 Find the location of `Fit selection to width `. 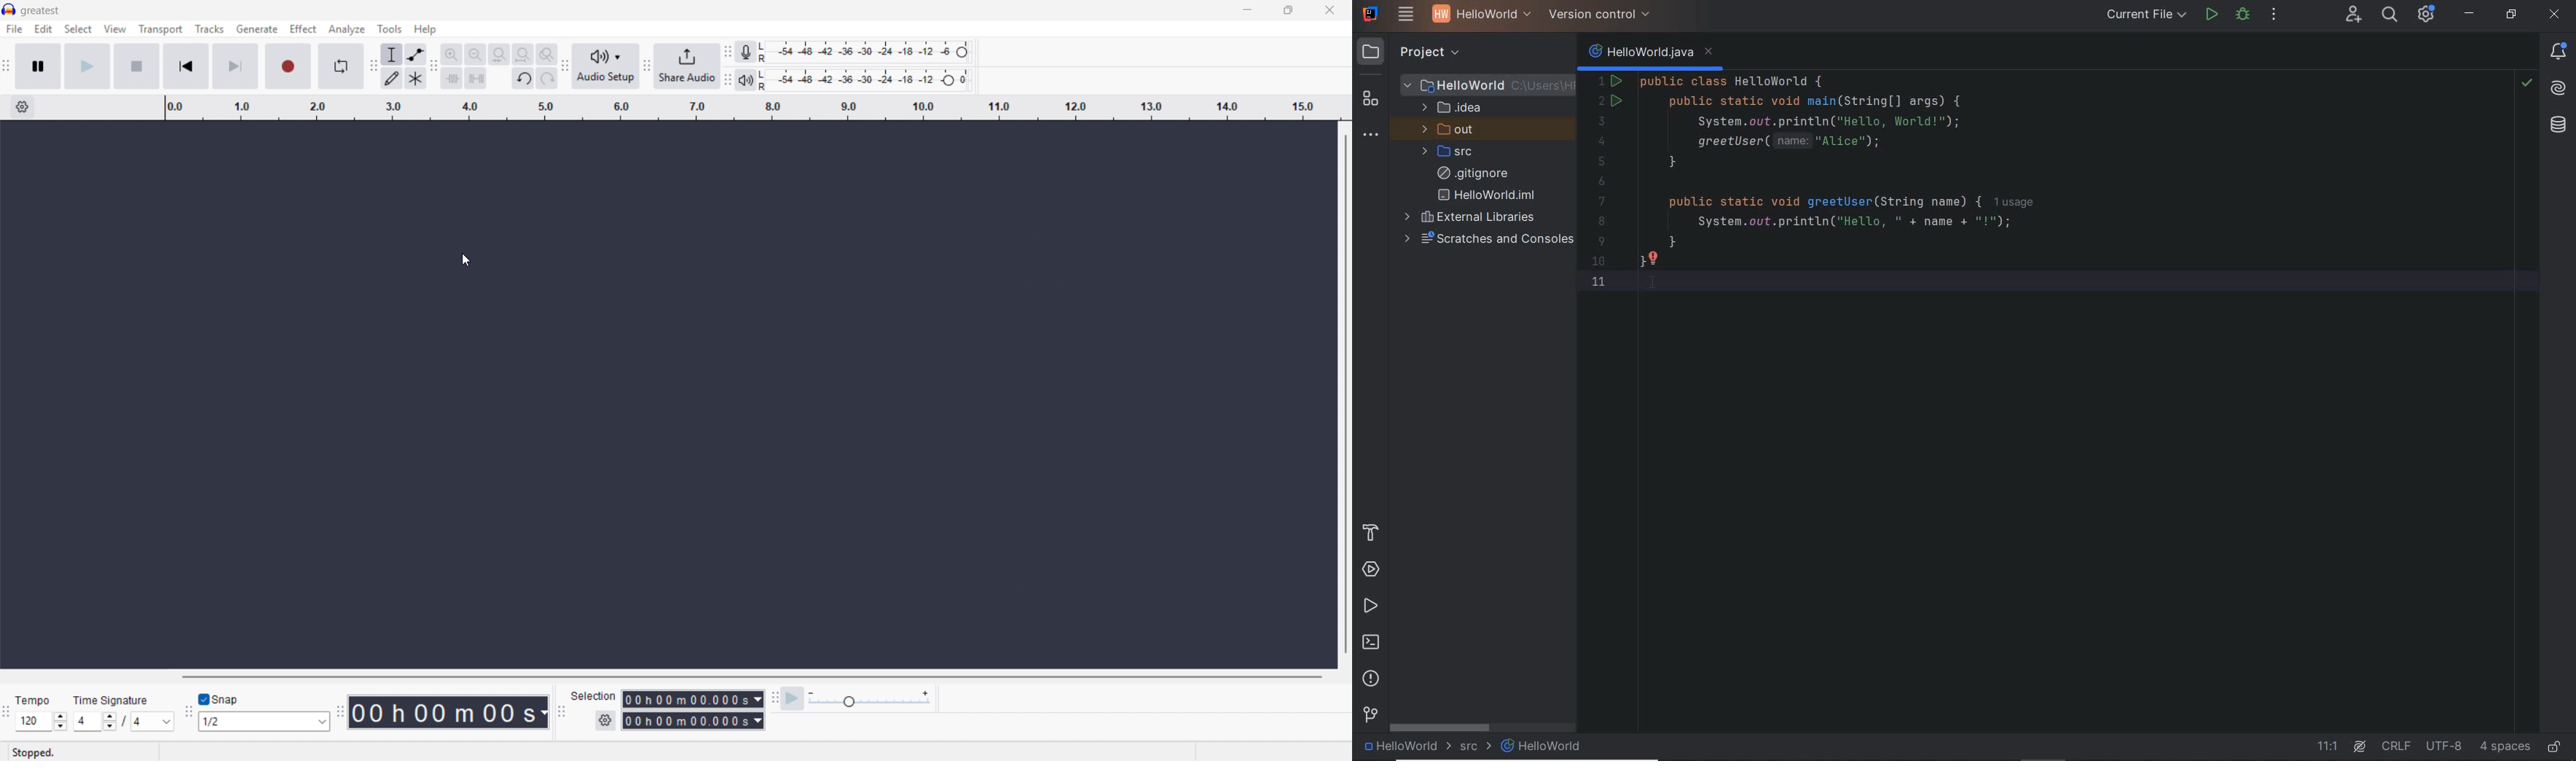

Fit selection to width  is located at coordinates (500, 55).